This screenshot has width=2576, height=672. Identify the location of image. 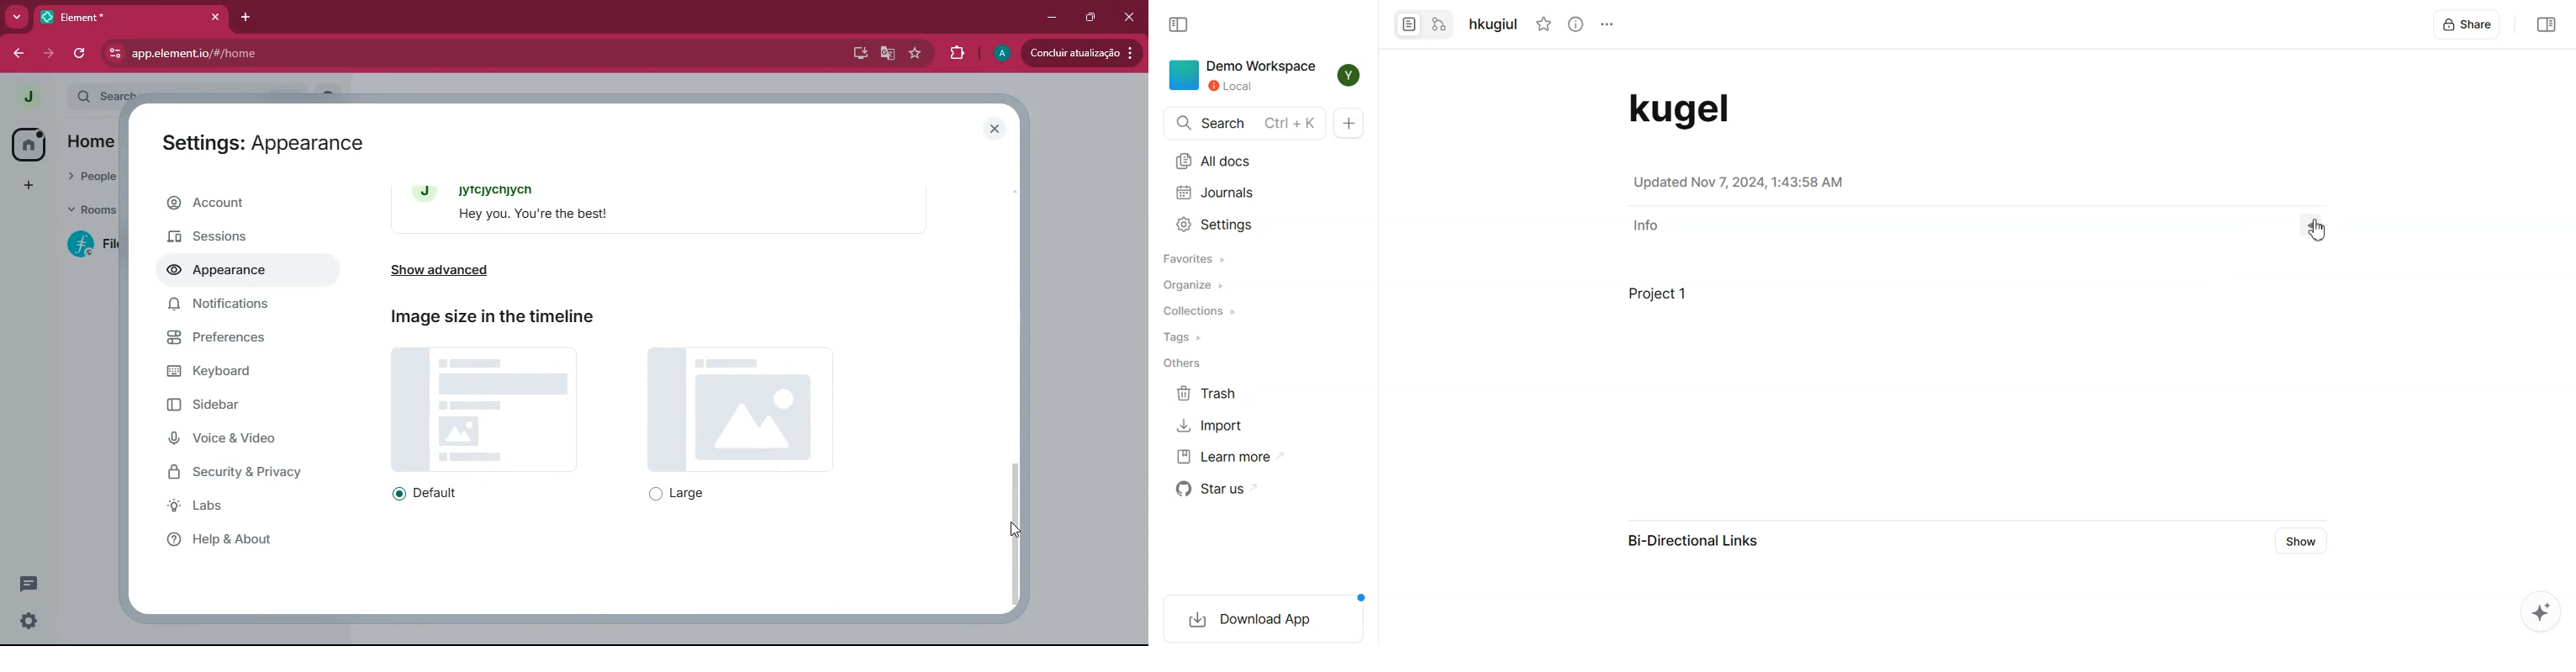
(741, 410).